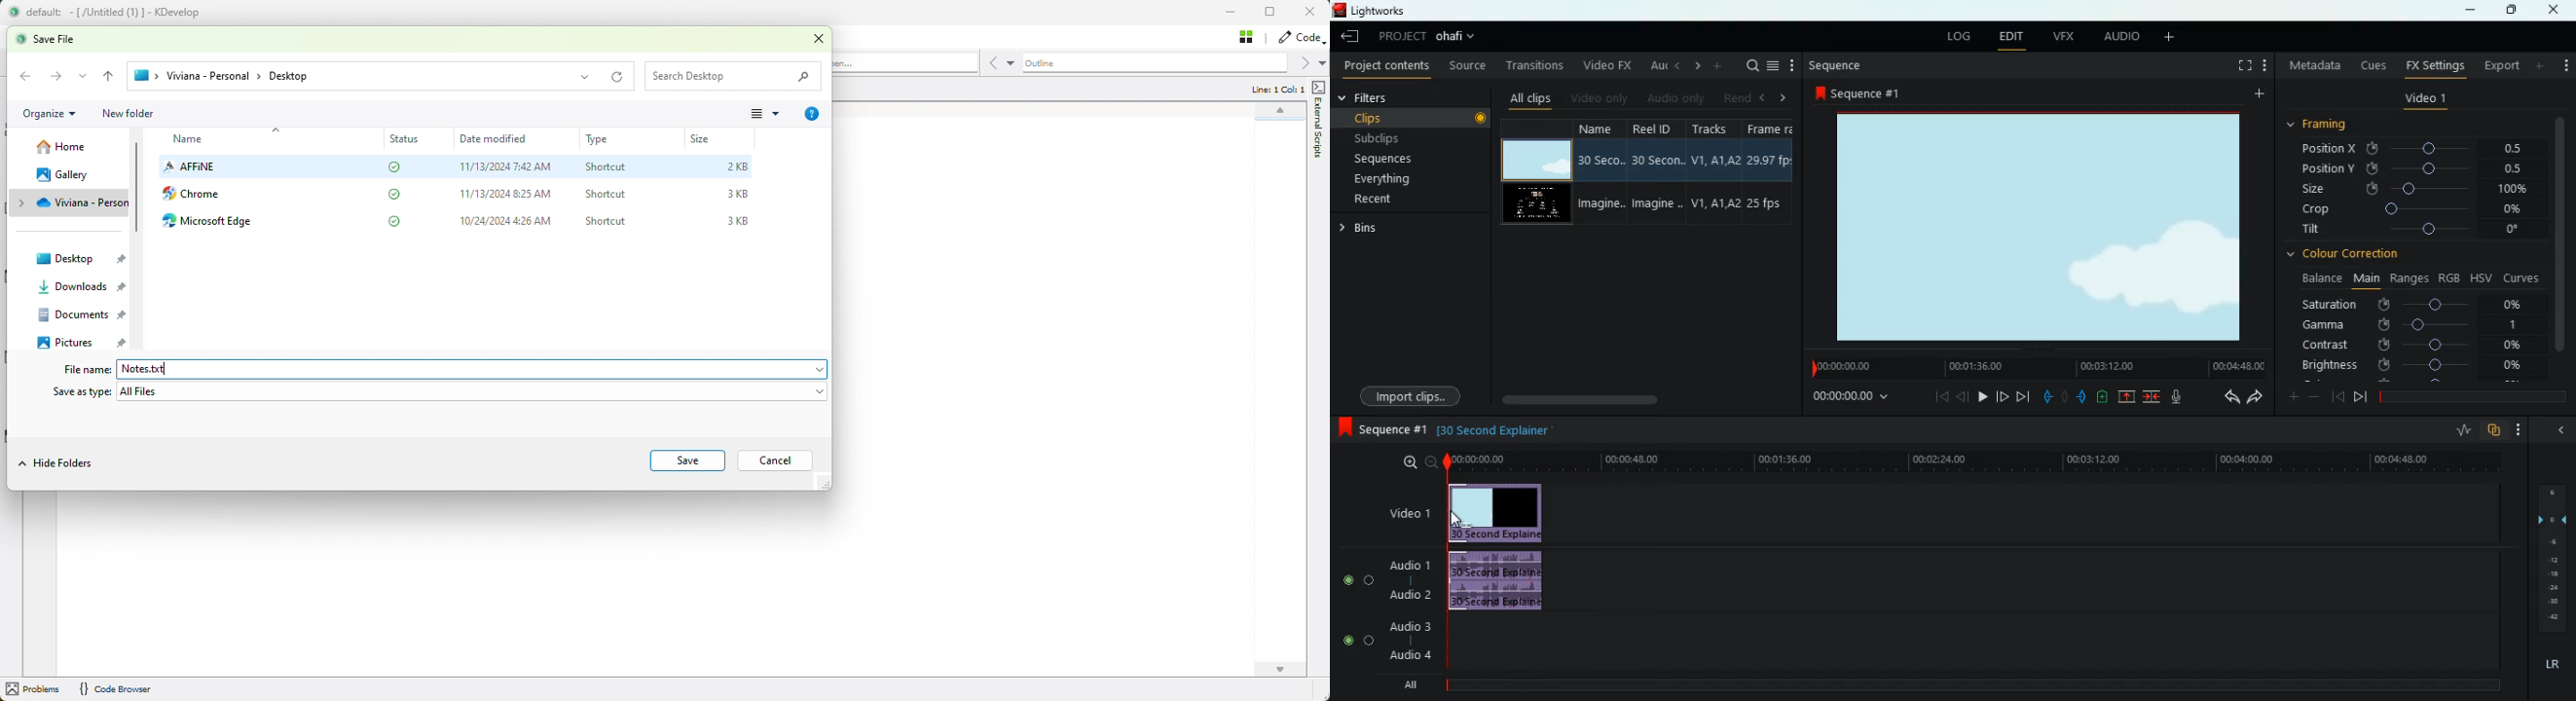 This screenshot has width=2576, height=728. What do you see at coordinates (1413, 463) in the screenshot?
I see `zoom` at bounding box center [1413, 463].